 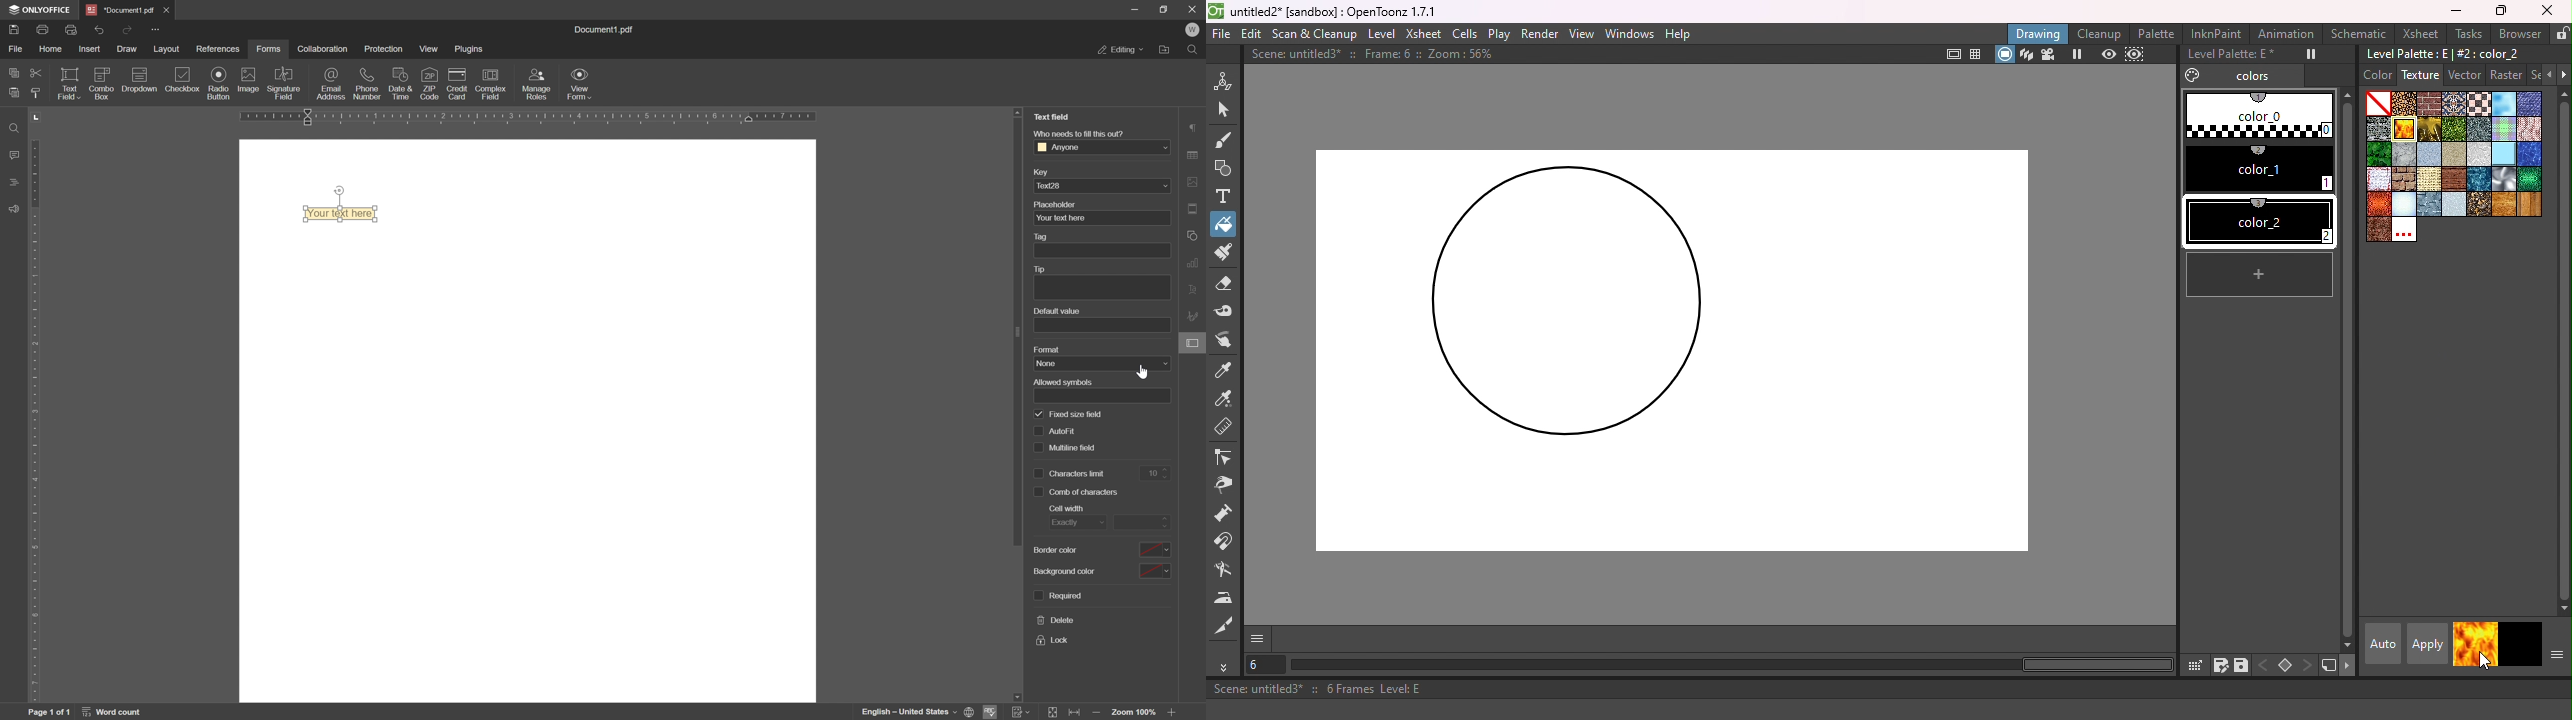 What do you see at coordinates (1193, 263) in the screenshot?
I see `chart settings` at bounding box center [1193, 263].